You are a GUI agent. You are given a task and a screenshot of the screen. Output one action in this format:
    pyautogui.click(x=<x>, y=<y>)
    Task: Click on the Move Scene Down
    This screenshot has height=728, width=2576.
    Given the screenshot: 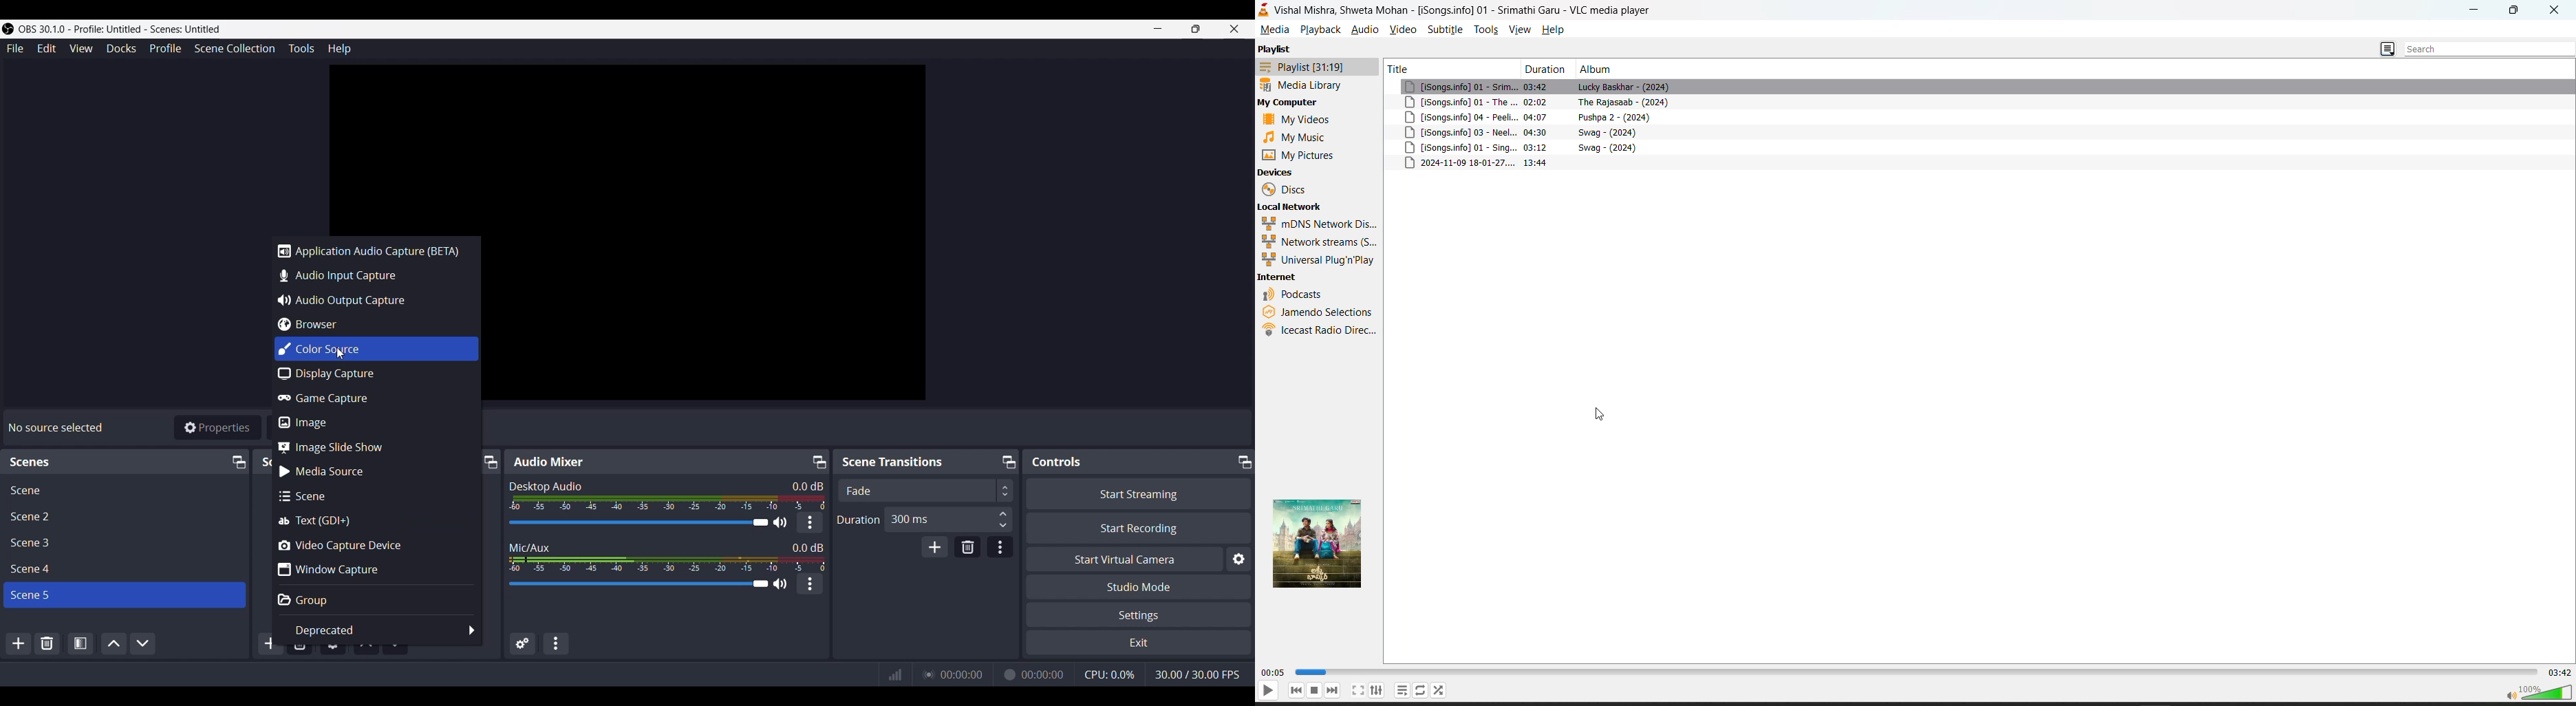 What is the action you would take?
    pyautogui.click(x=142, y=643)
    